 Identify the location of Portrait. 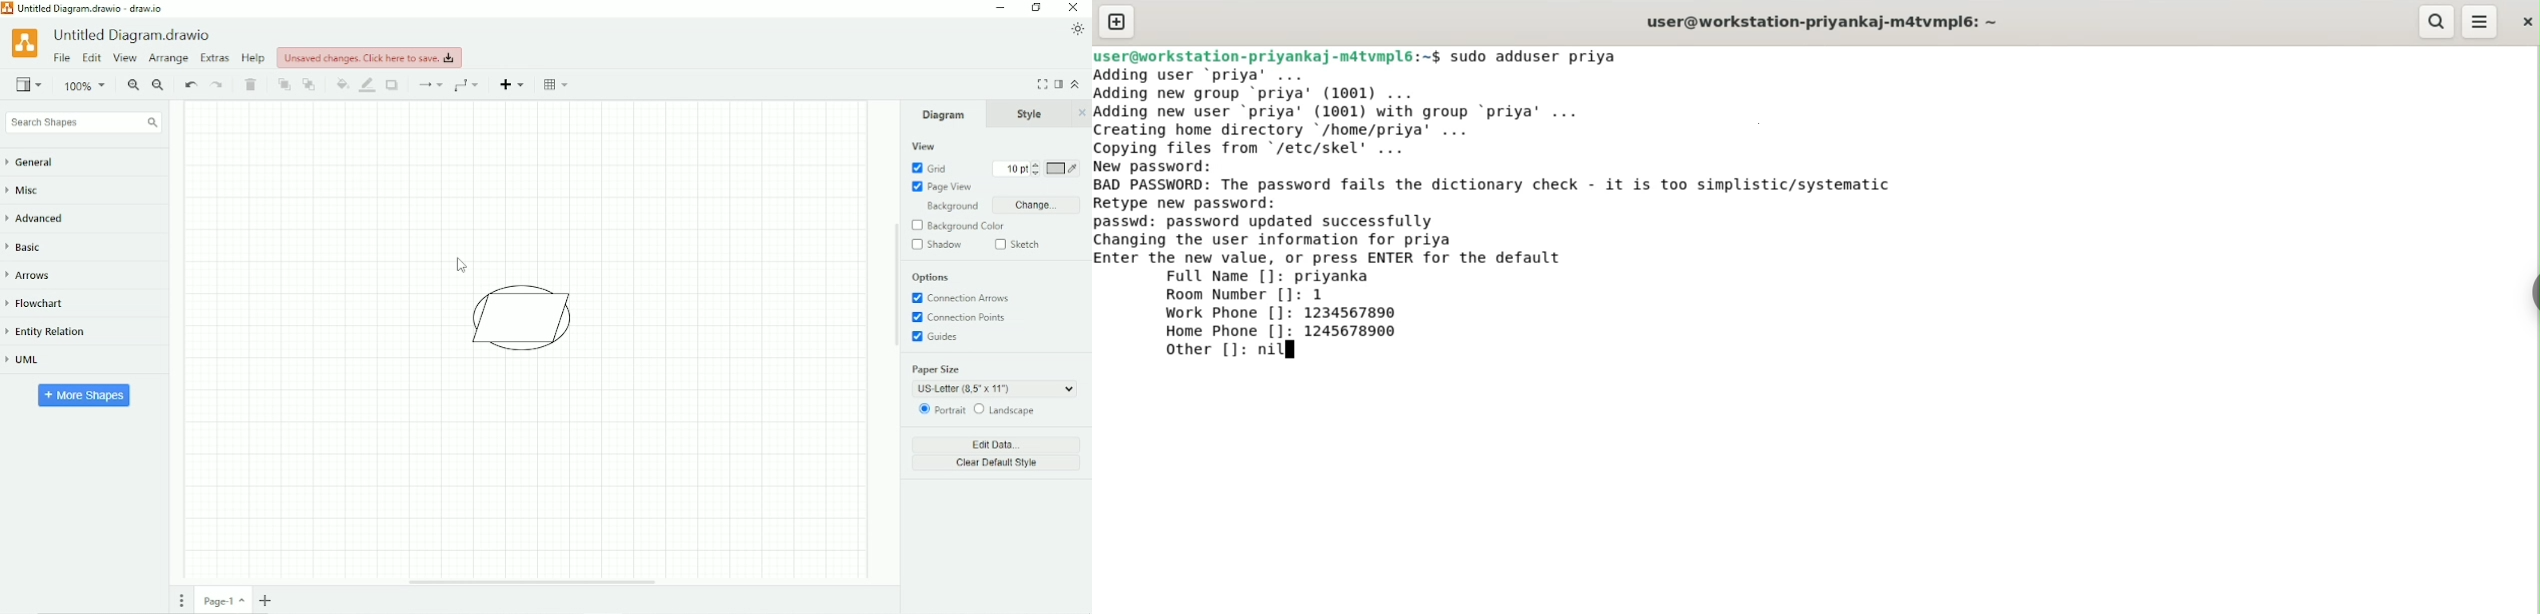
(940, 410).